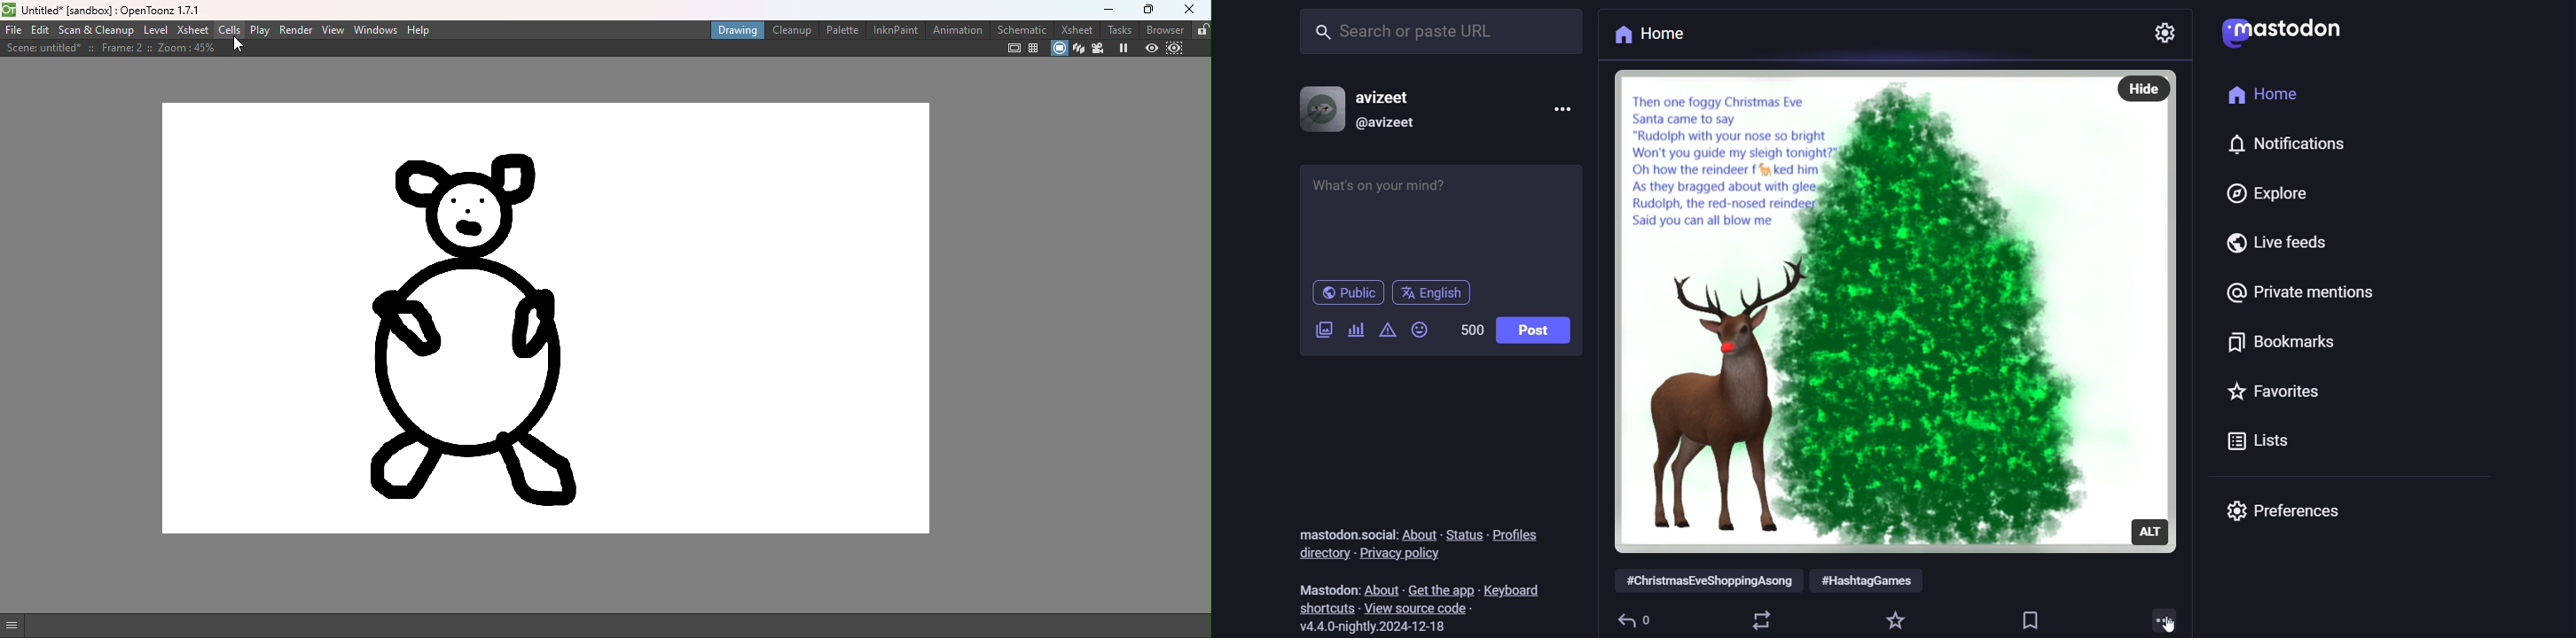 The image size is (2576, 644). Describe the element at coordinates (191, 29) in the screenshot. I see `XSheet` at that location.